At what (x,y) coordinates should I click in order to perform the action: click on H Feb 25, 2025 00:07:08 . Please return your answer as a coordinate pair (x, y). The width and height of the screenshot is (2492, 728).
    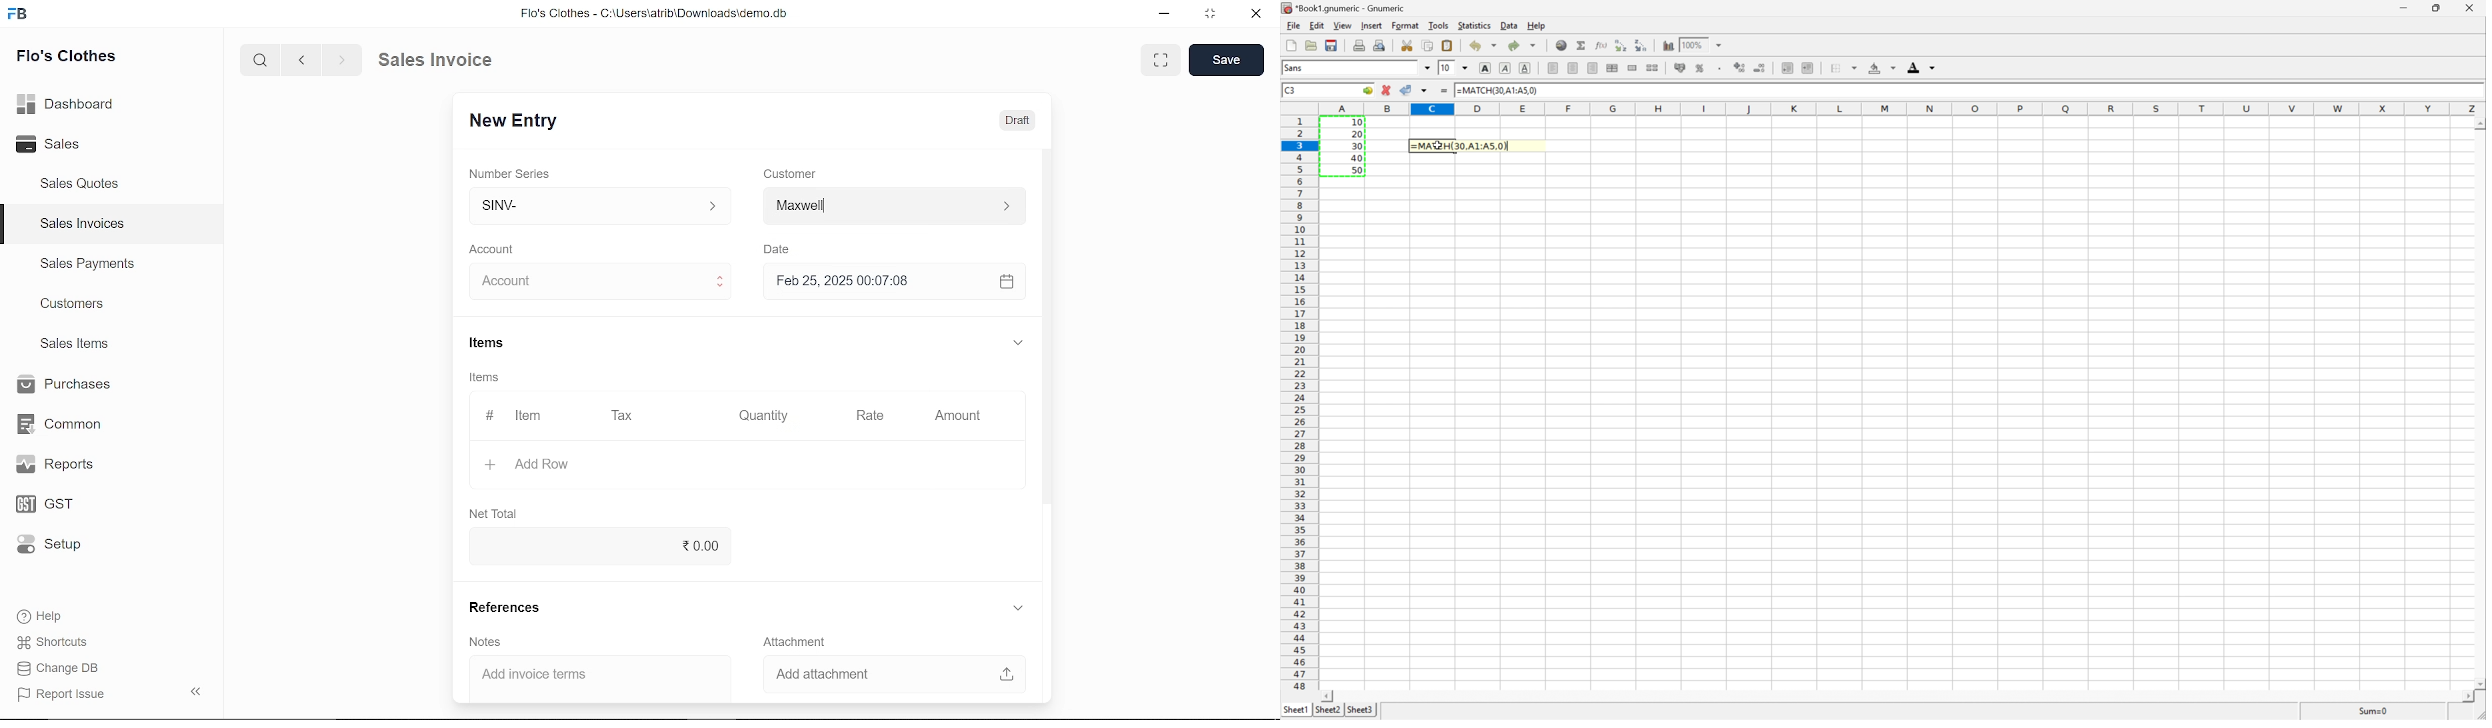
    Looking at the image, I should click on (876, 282).